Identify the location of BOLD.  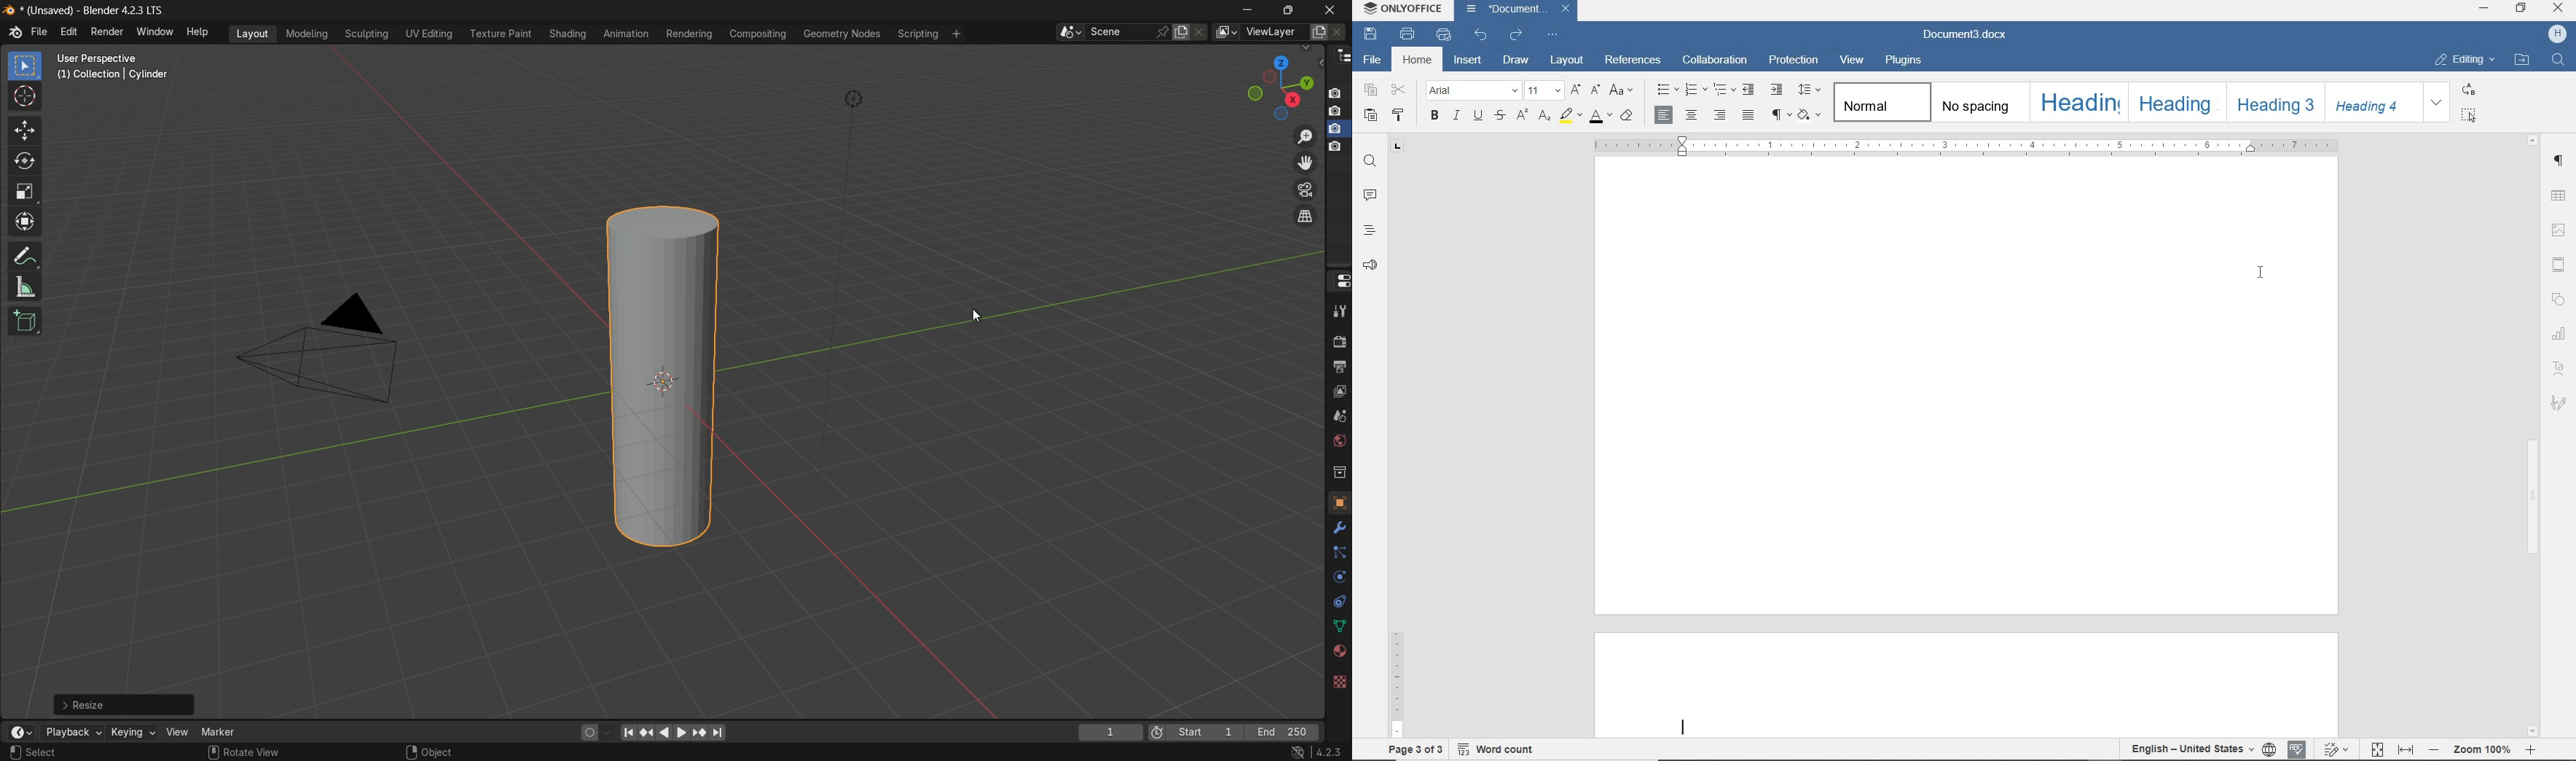
(1434, 117).